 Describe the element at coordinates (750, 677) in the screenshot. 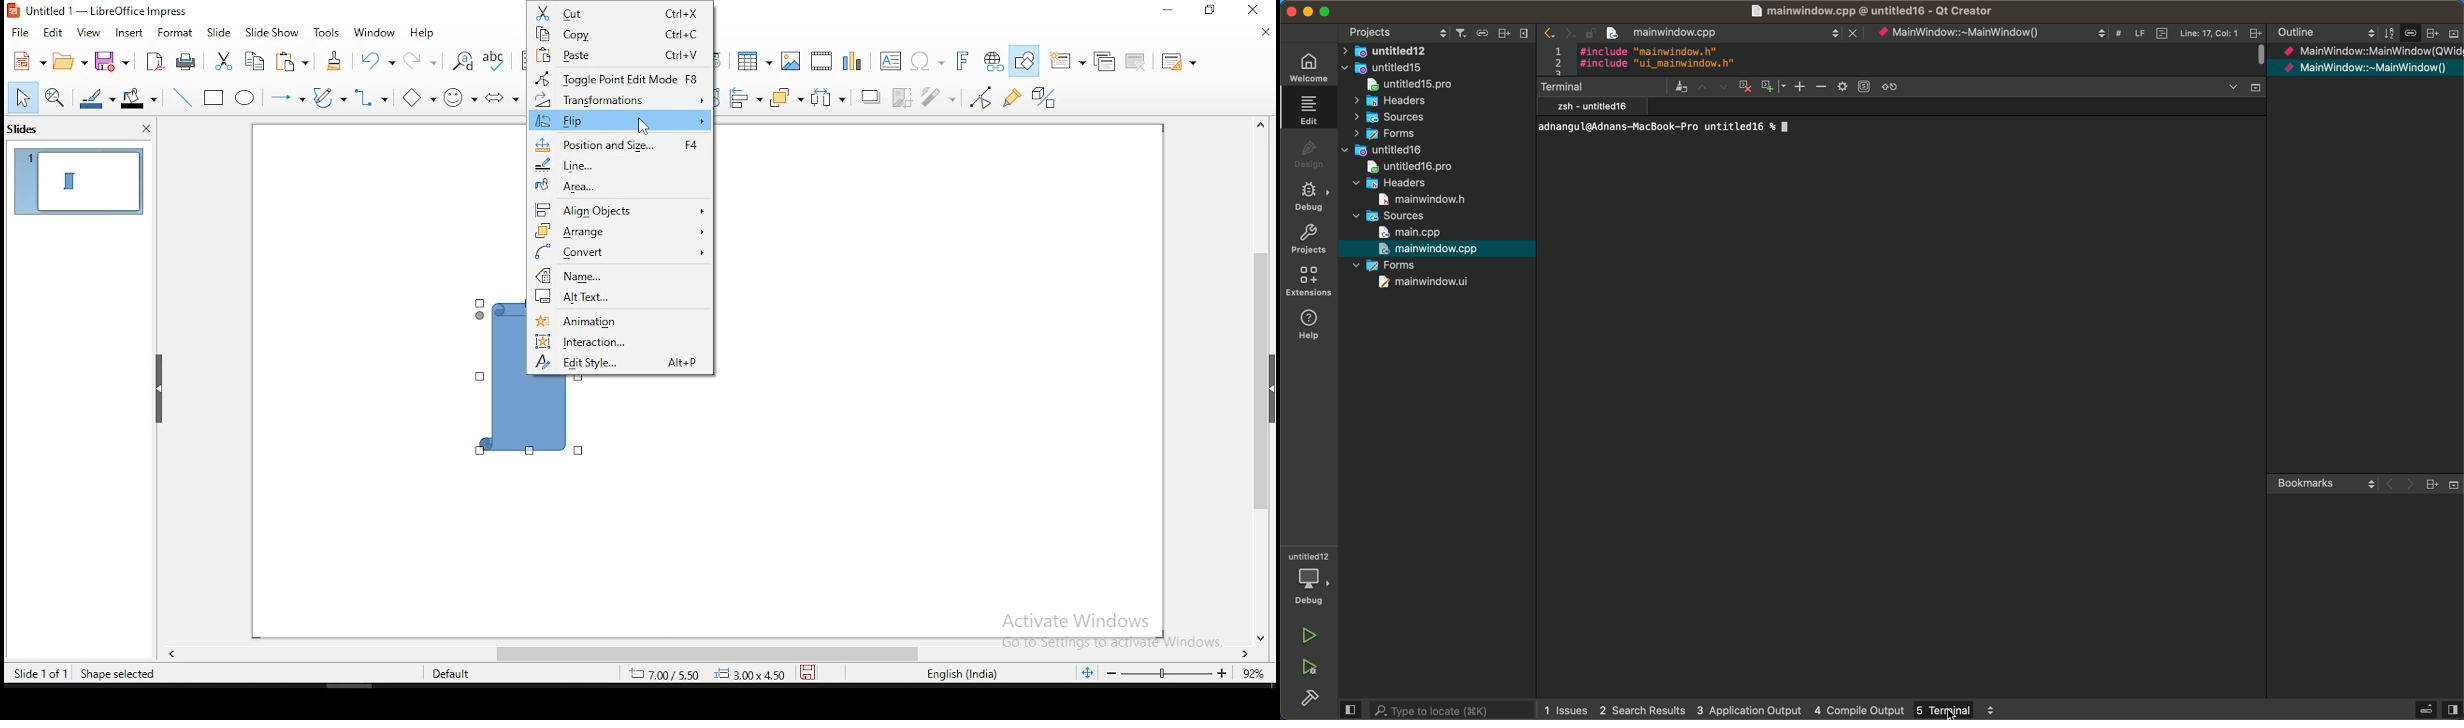

I see `0.00x0.00` at that location.